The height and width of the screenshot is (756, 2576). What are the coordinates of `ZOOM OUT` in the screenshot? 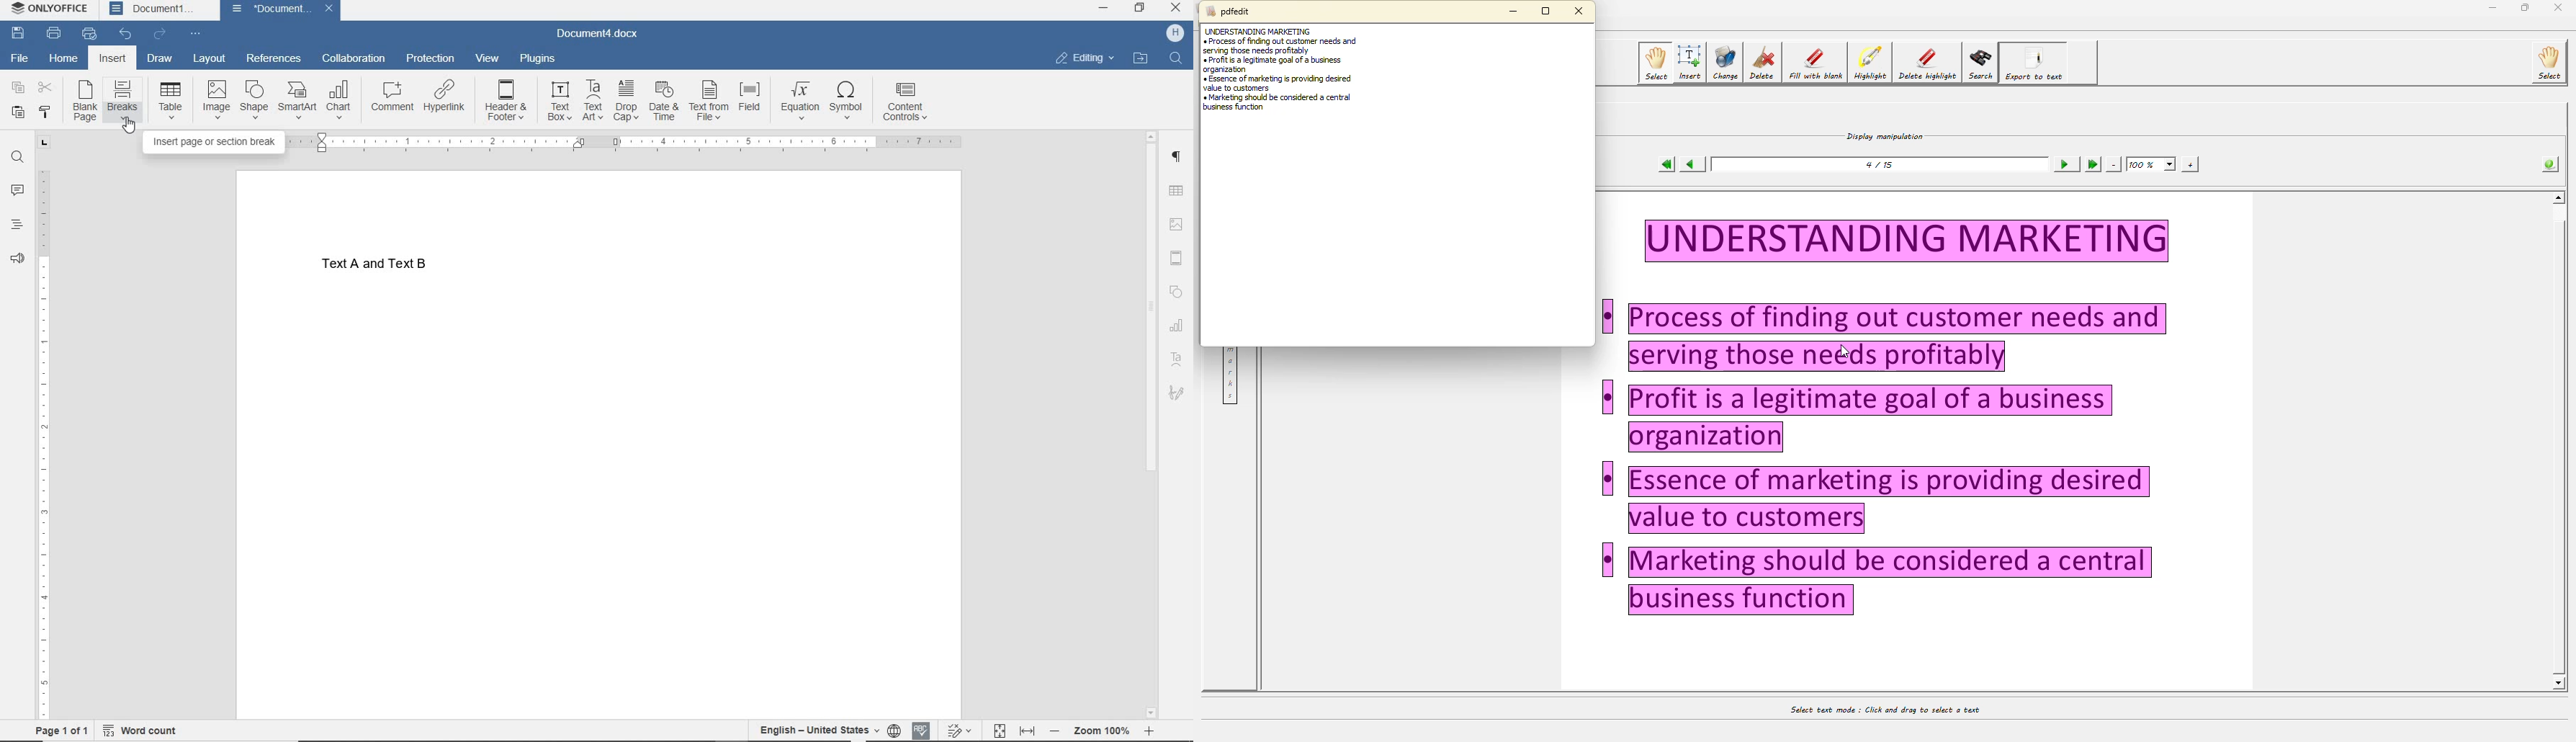 It's located at (1102, 731).